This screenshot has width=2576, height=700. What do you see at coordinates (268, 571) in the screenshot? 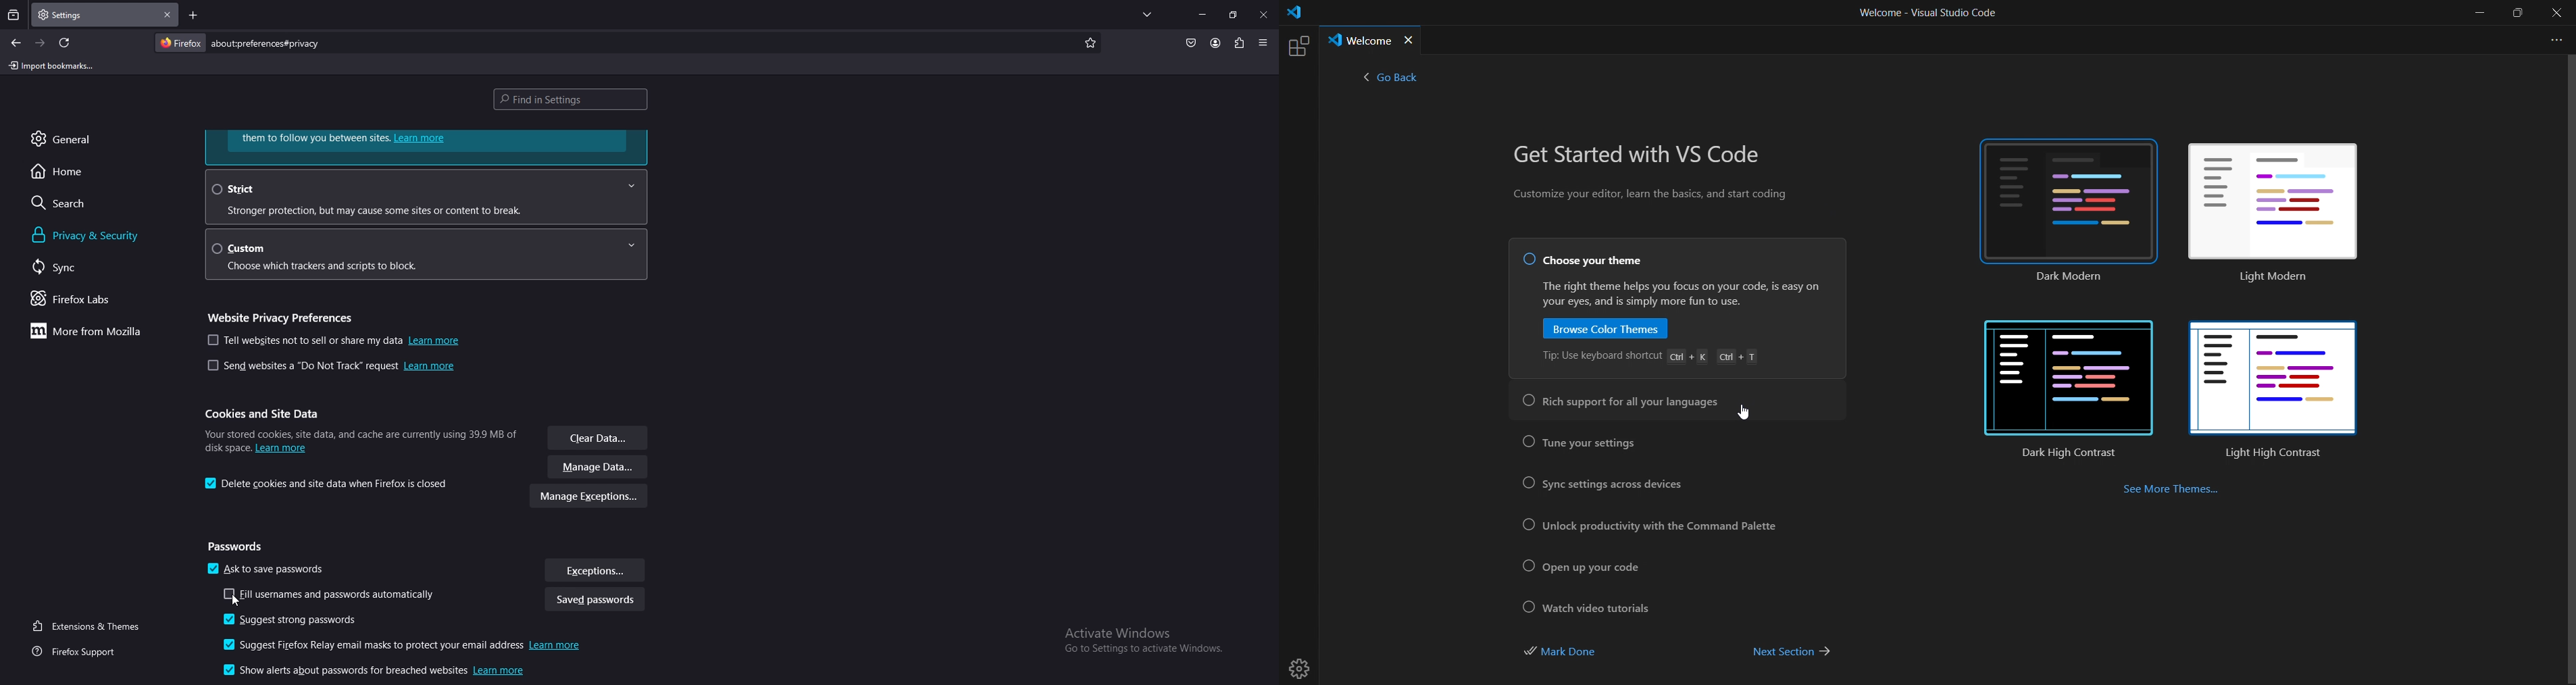
I see `ask to save pass` at bounding box center [268, 571].